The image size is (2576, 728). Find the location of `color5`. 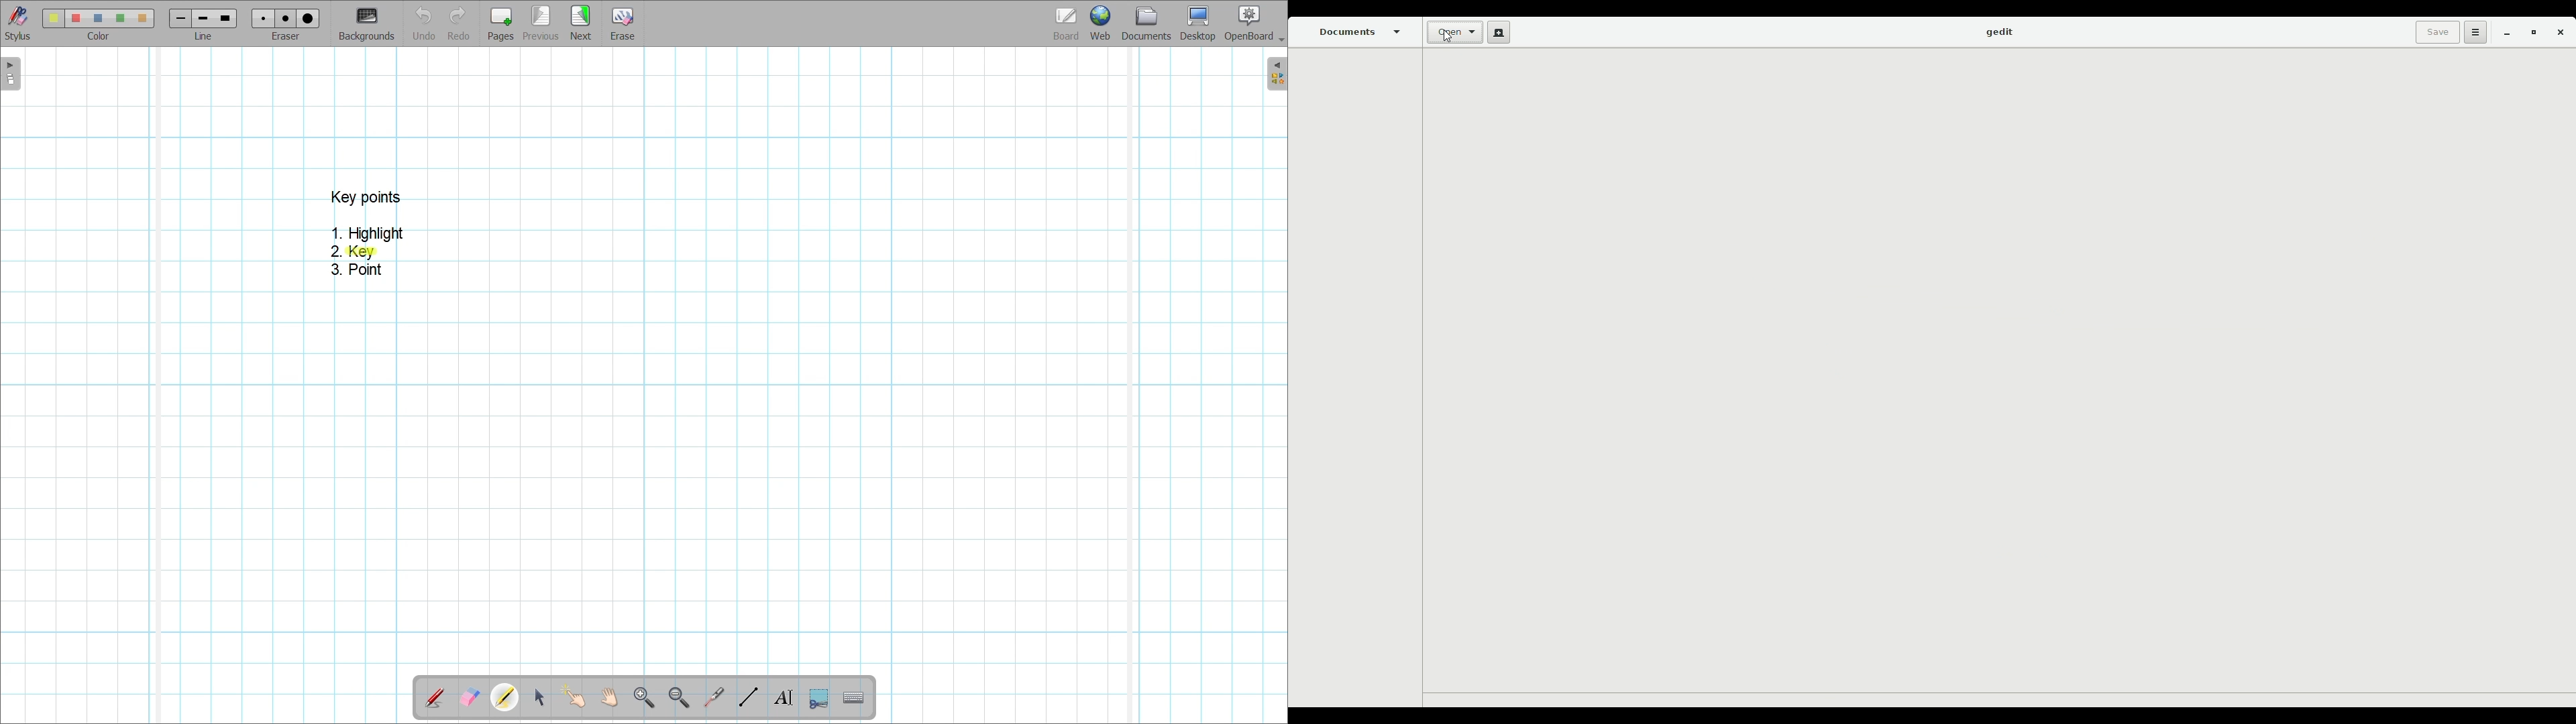

color5 is located at coordinates (141, 19).